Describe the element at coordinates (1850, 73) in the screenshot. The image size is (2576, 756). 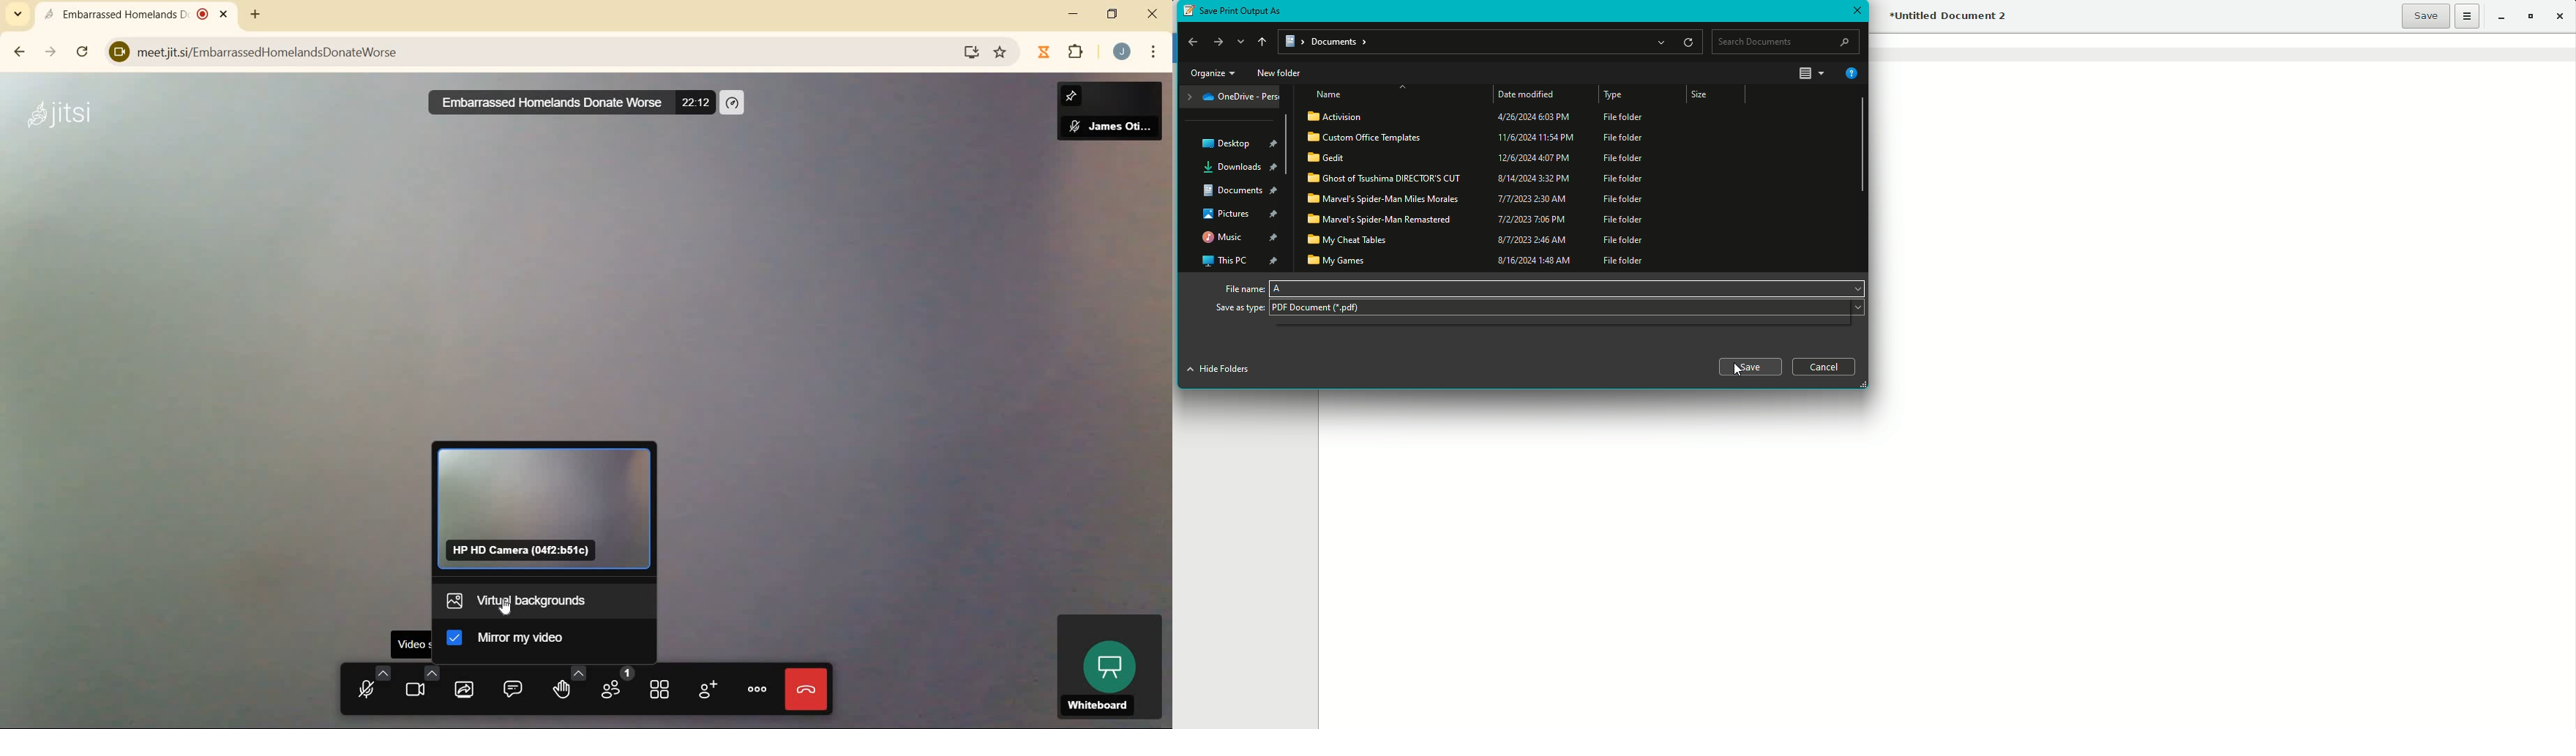
I see `Help` at that location.